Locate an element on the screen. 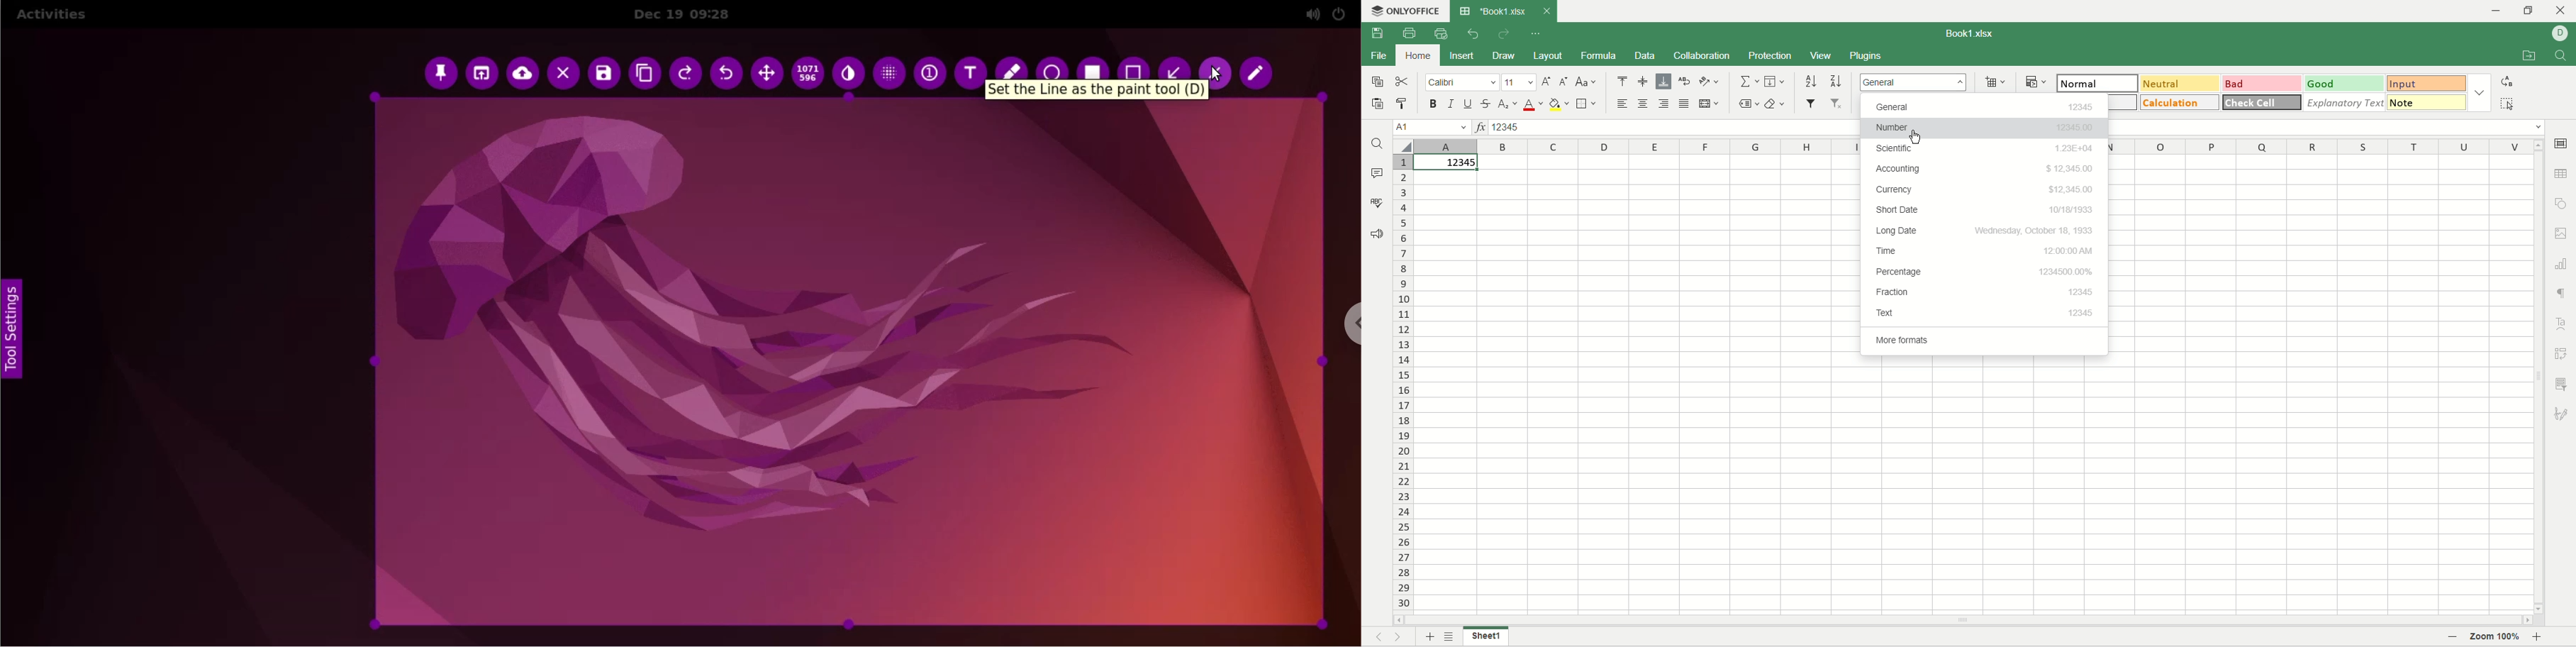 Image resolution: width=2576 pixels, height=672 pixels. close is located at coordinates (2560, 11).